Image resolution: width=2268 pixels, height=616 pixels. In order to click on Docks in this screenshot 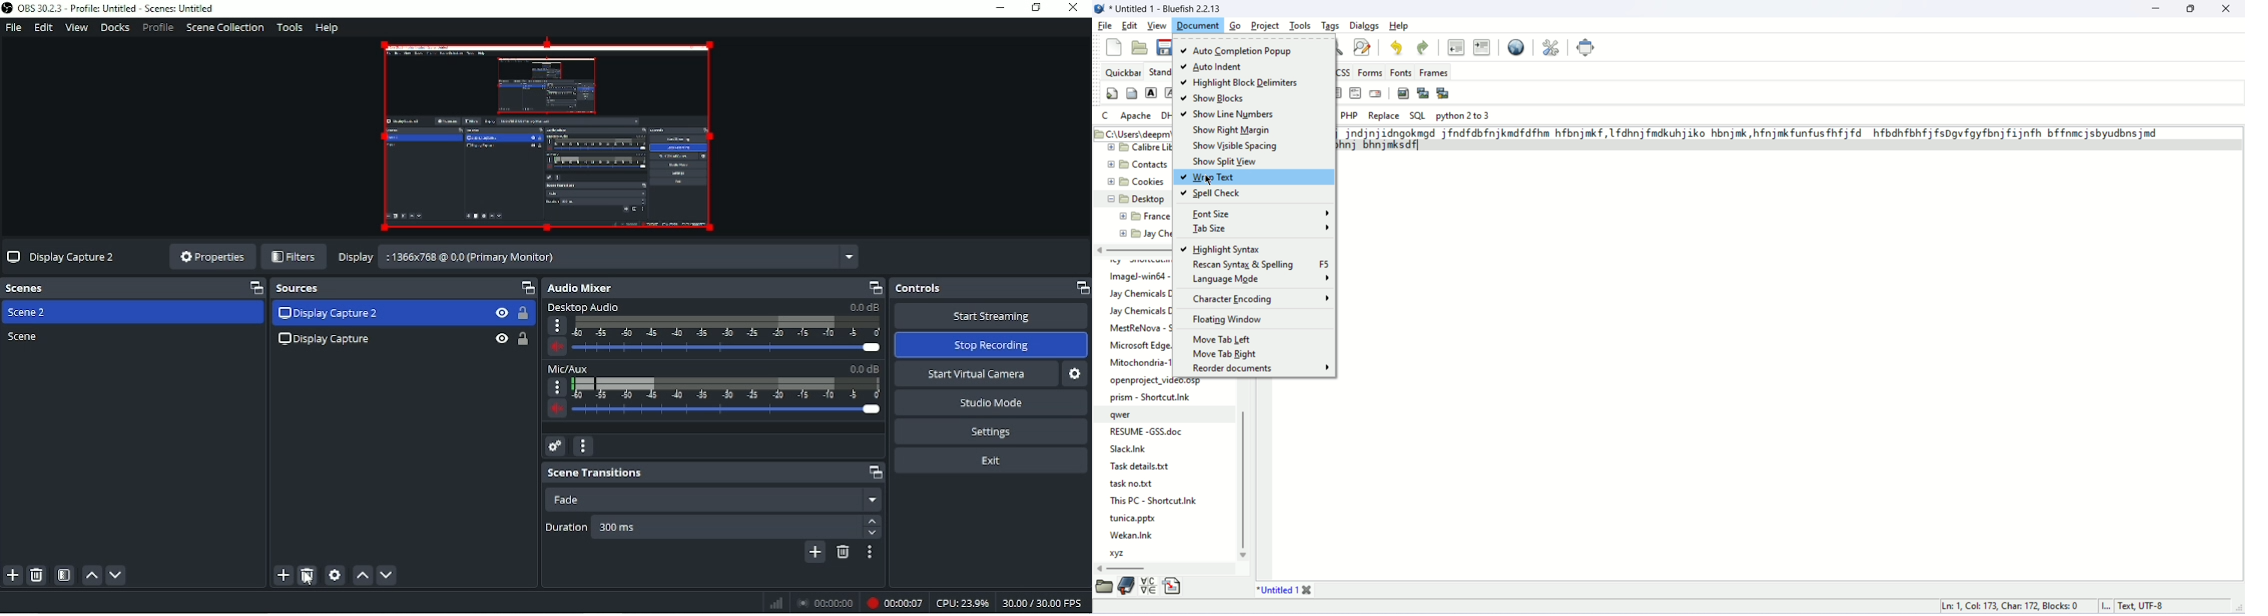, I will do `click(116, 28)`.